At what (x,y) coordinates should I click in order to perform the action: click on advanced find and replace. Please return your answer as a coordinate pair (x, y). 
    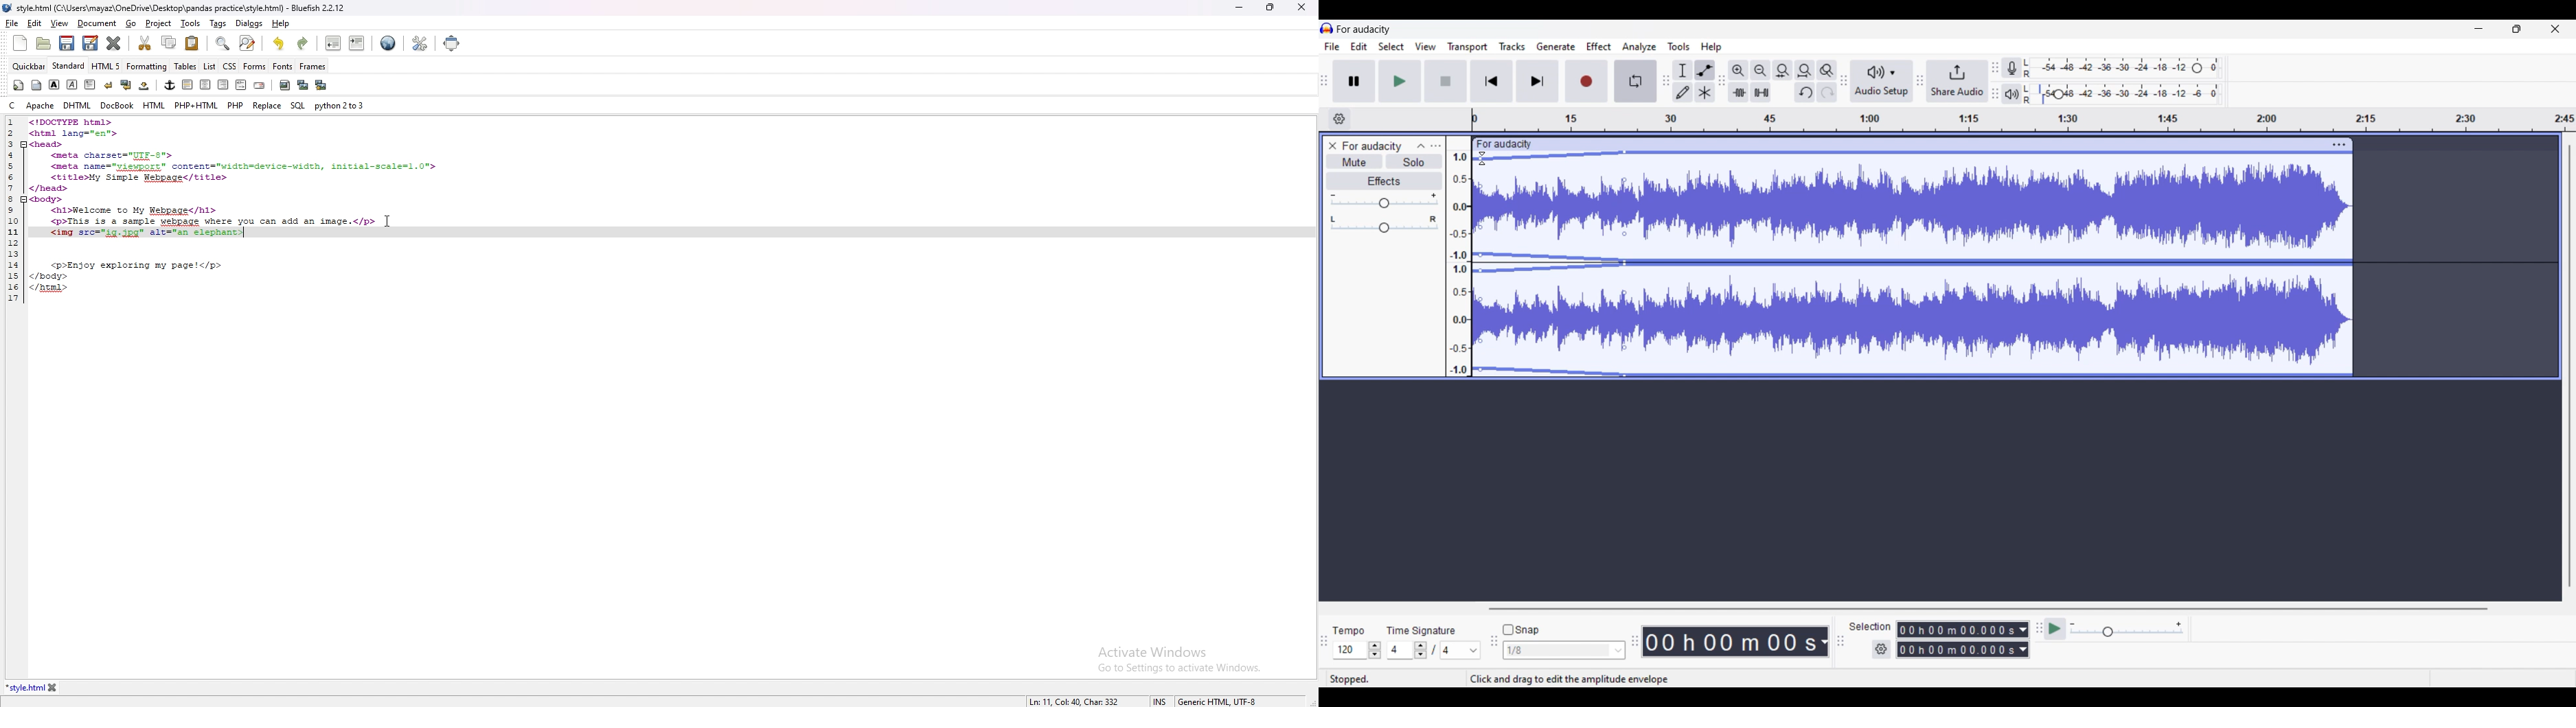
    Looking at the image, I should click on (248, 43).